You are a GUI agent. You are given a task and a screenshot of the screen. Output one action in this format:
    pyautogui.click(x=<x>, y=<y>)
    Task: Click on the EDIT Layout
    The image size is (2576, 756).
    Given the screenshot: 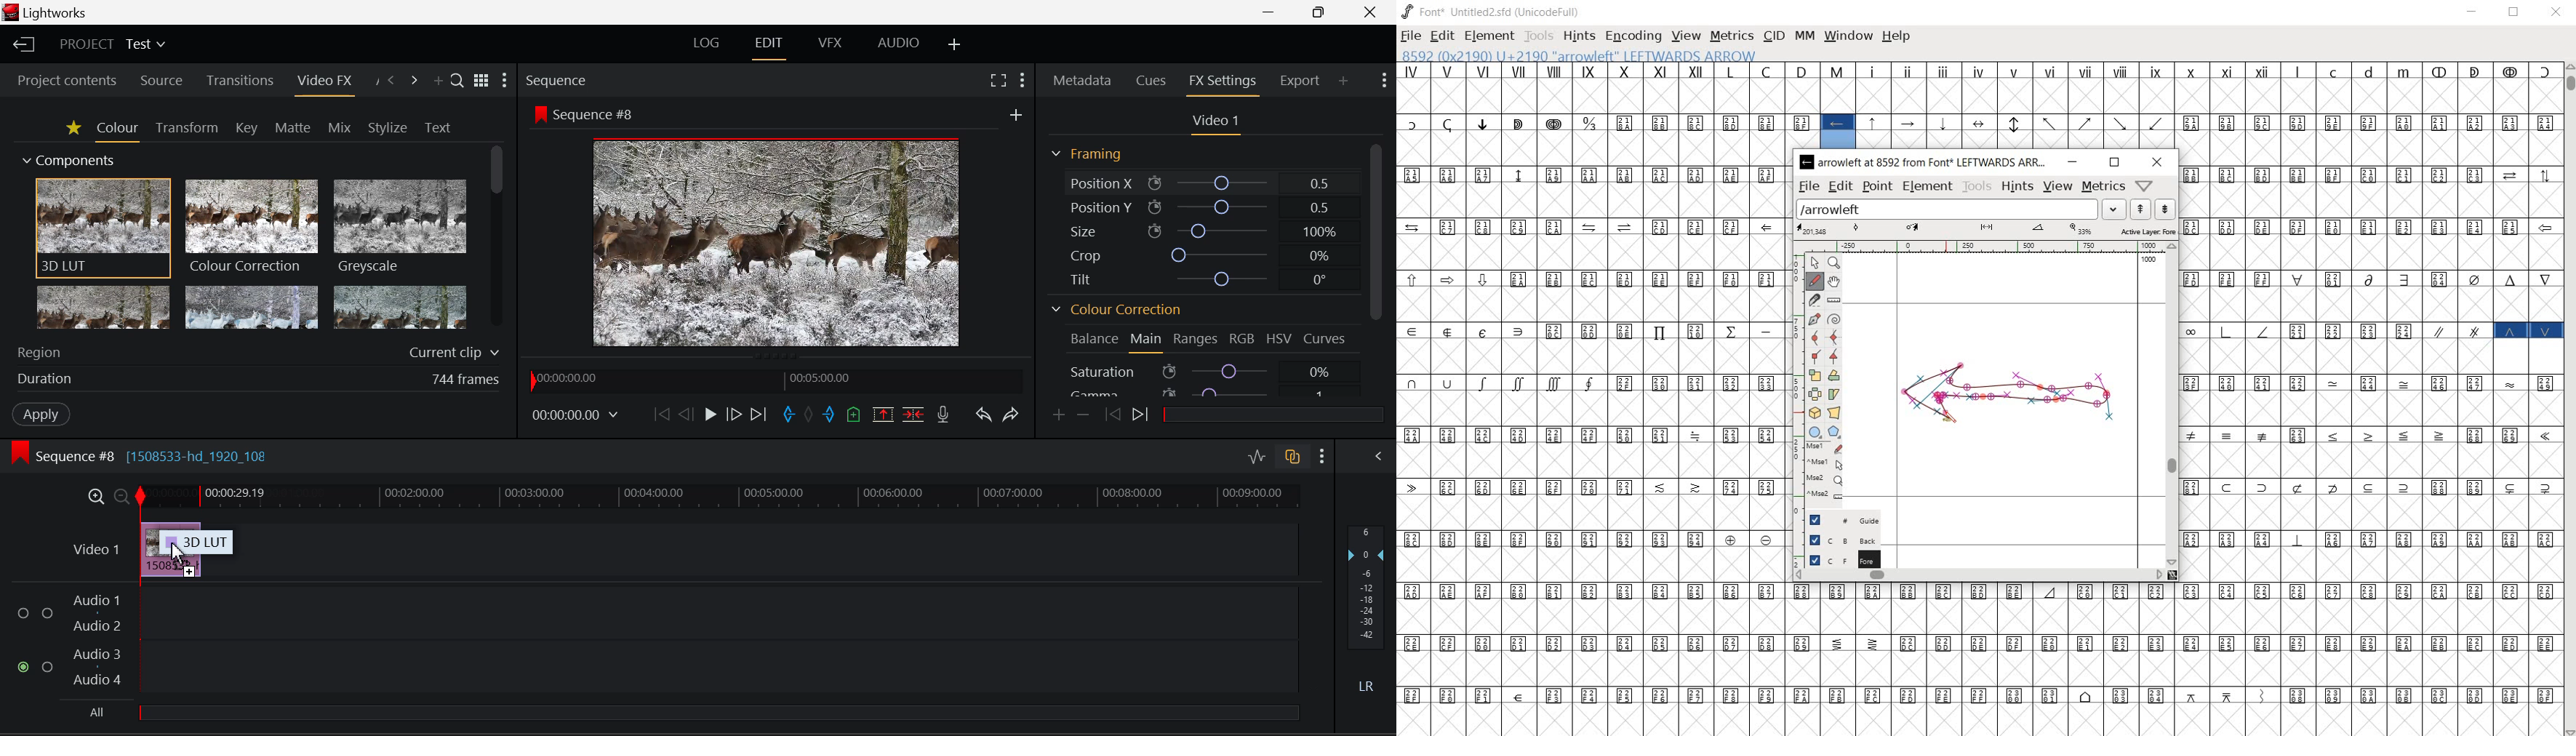 What is the action you would take?
    pyautogui.click(x=767, y=47)
    